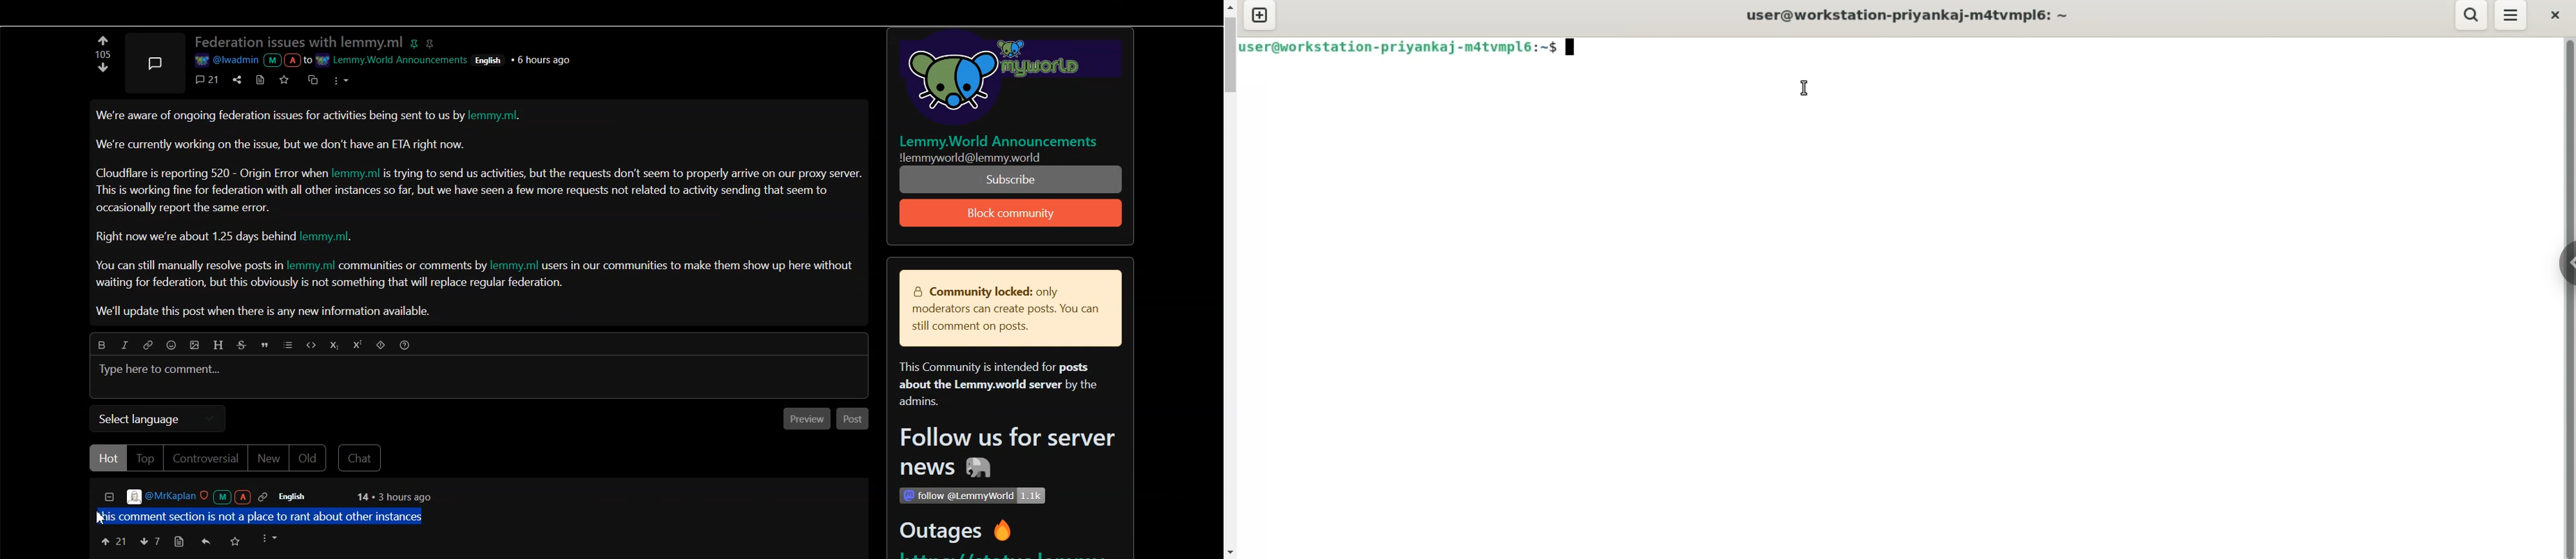  I want to click on Old, so click(310, 459).